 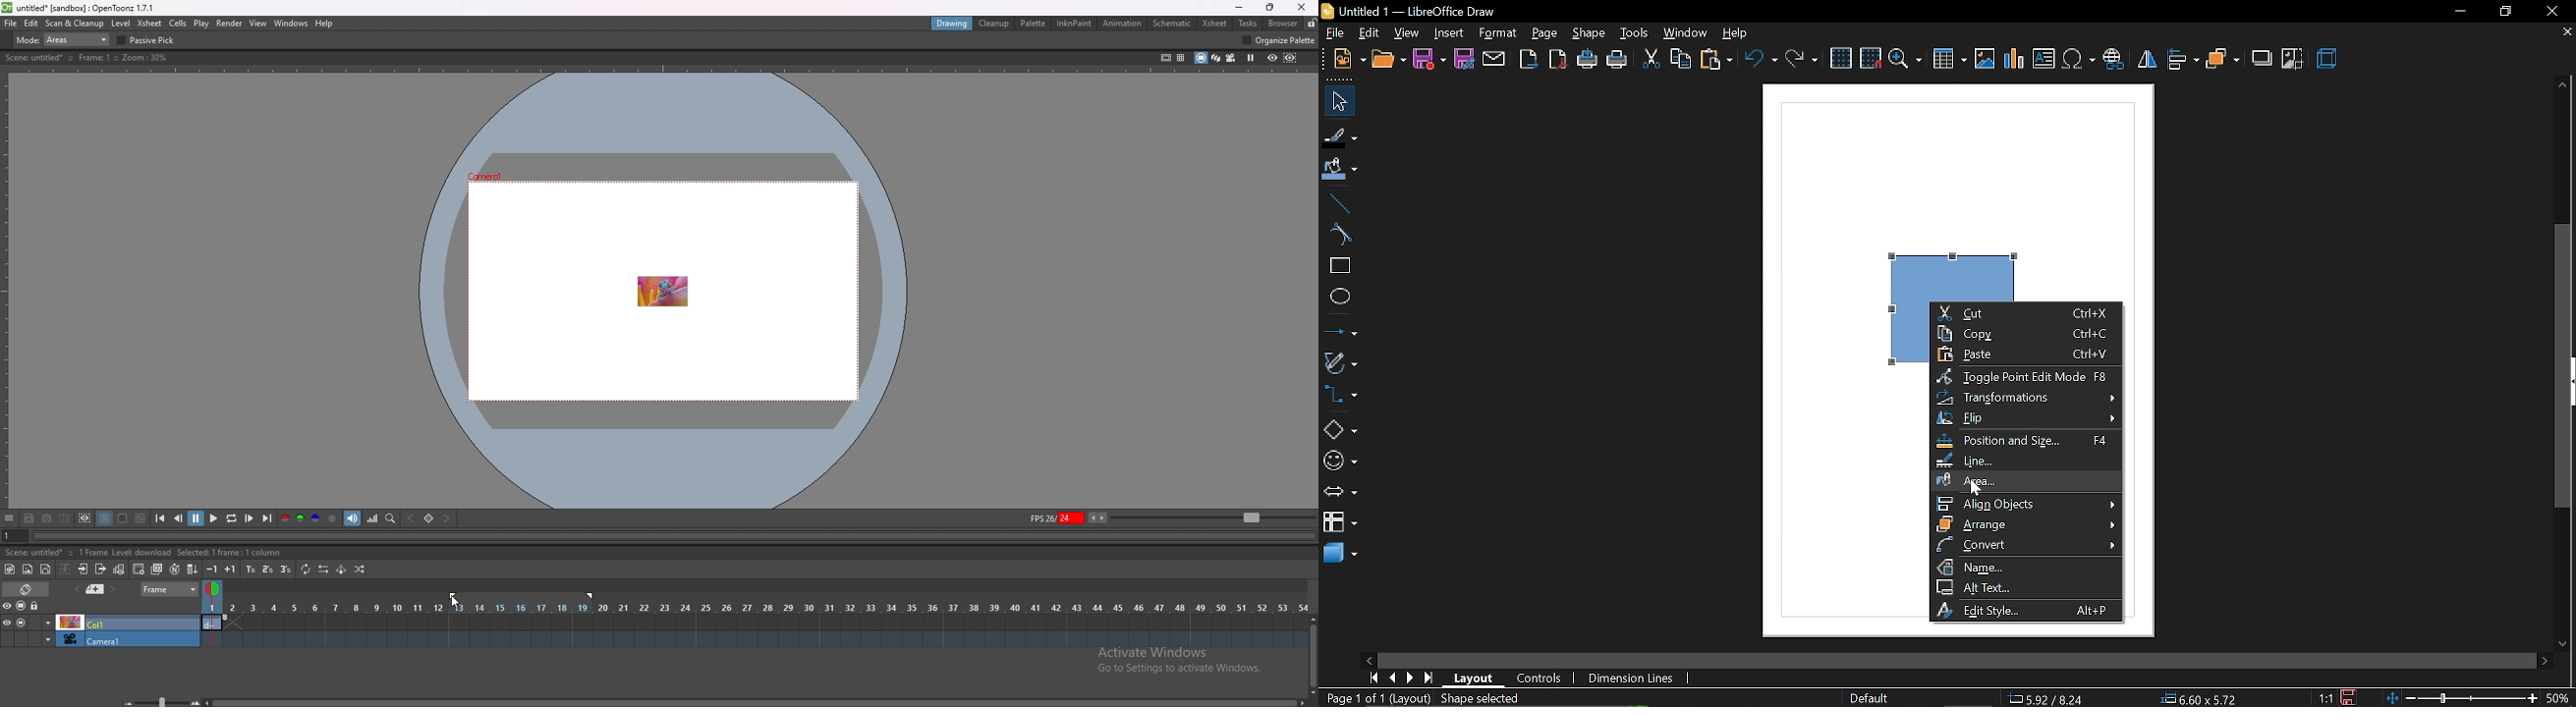 What do you see at coordinates (76, 589) in the screenshot?
I see `add memo` at bounding box center [76, 589].